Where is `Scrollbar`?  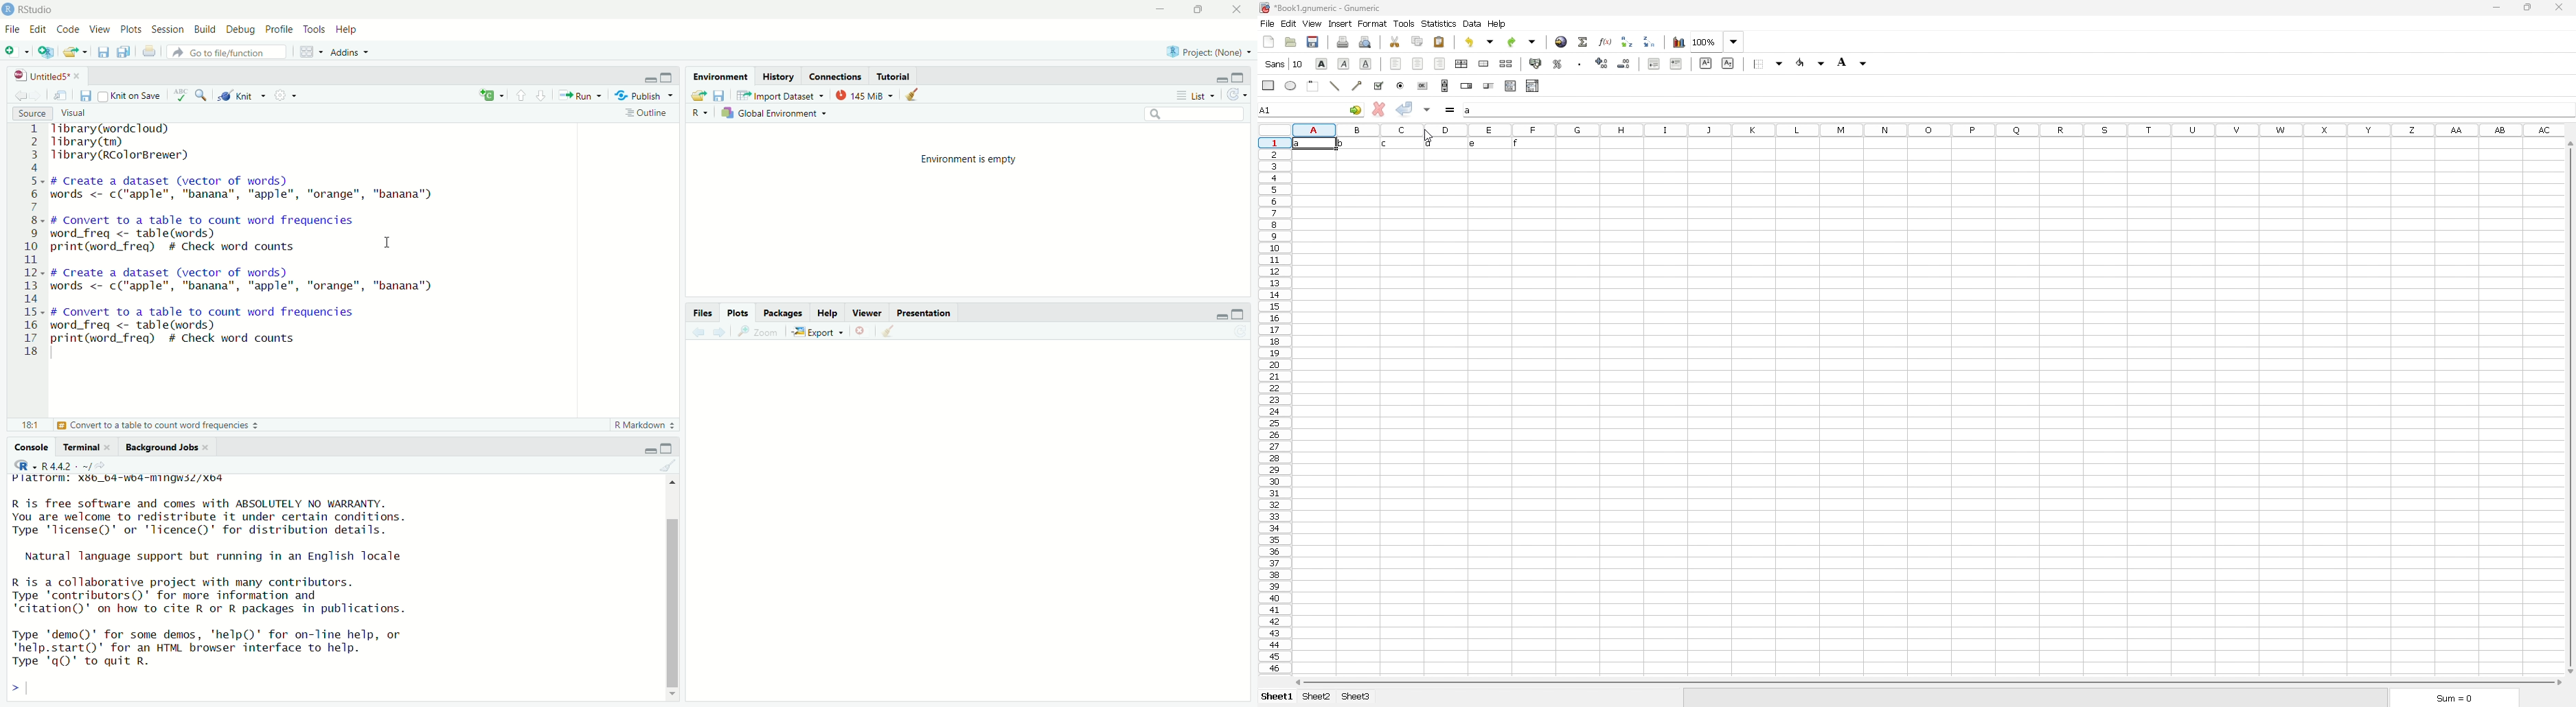
Scrollbar is located at coordinates (673, 589).